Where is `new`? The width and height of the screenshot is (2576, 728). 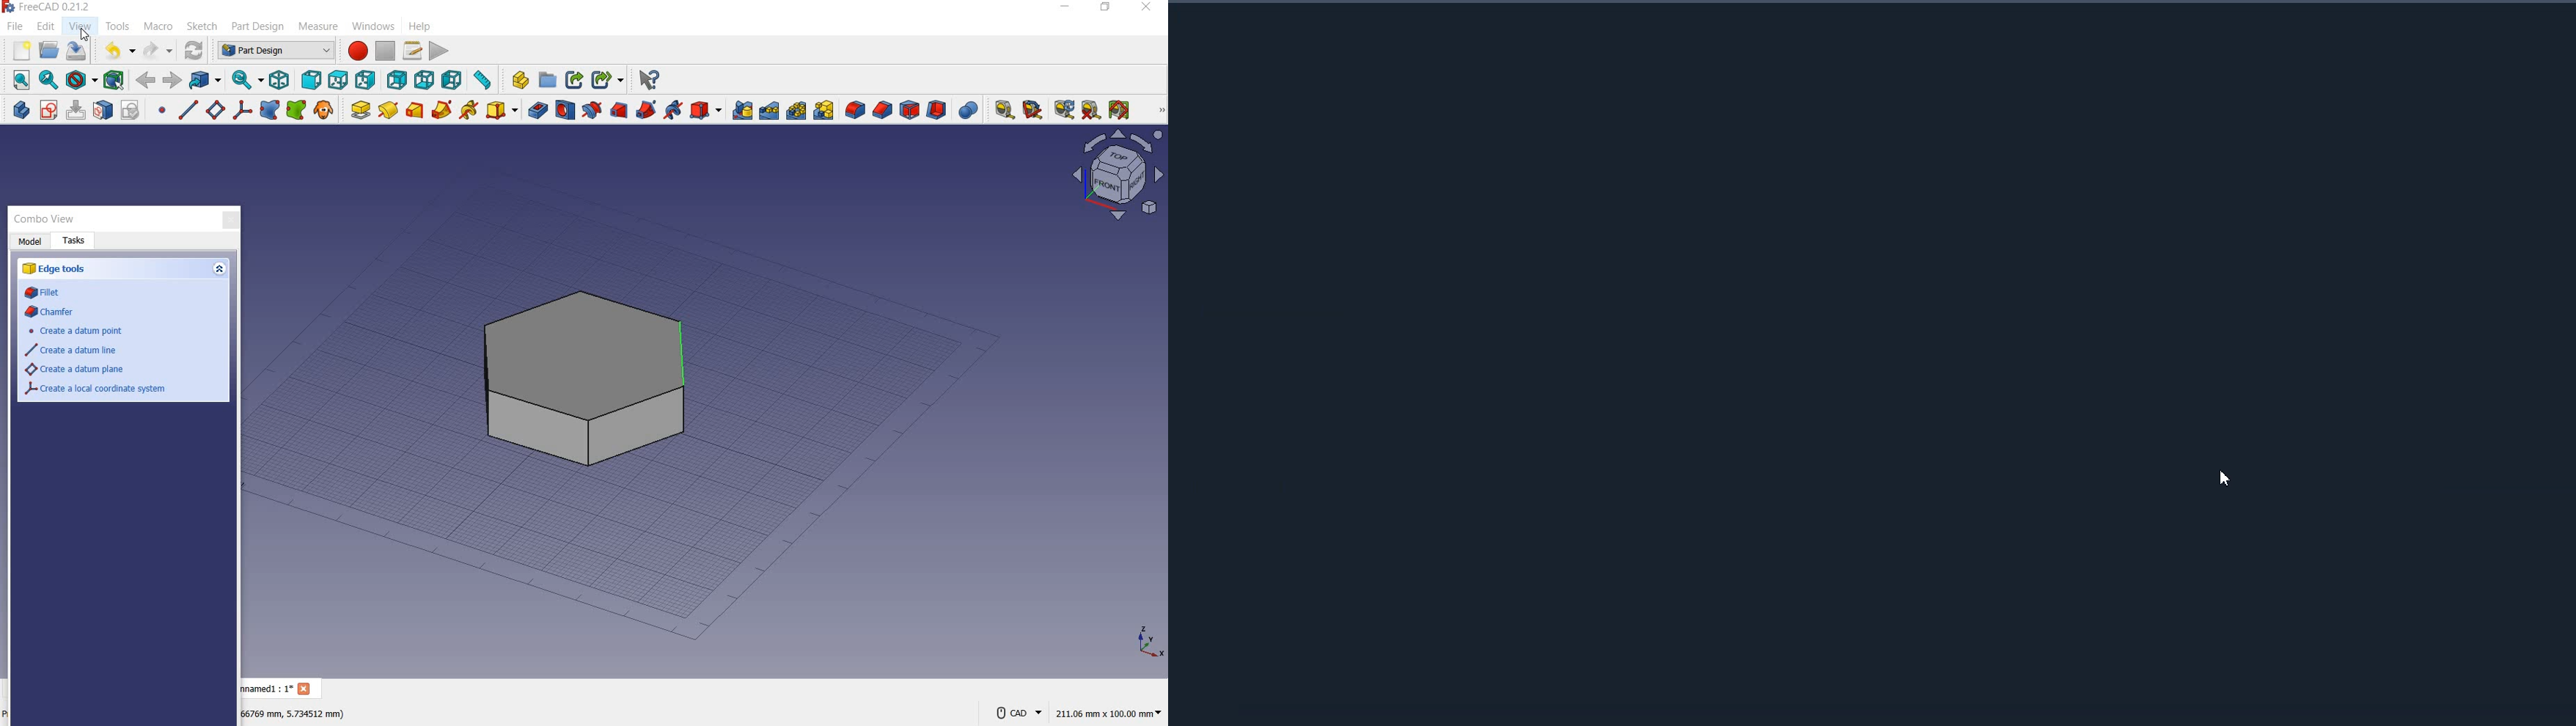
new is located at coordinates (20, 51).